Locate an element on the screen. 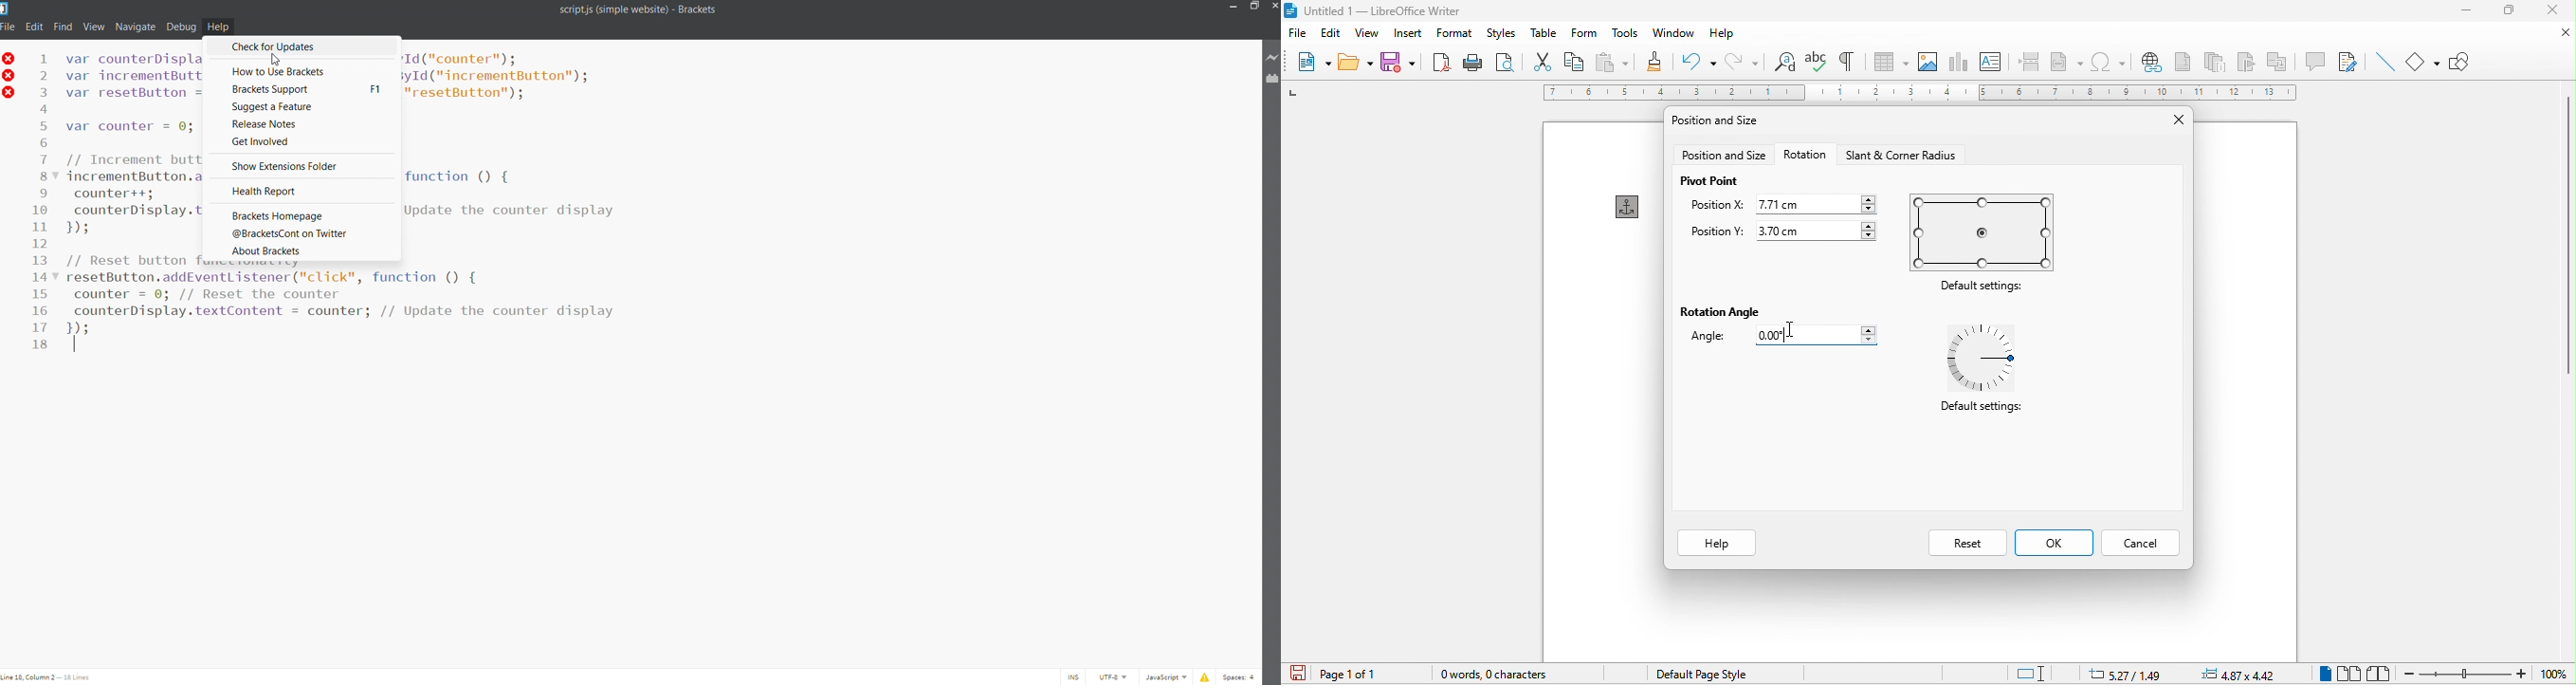 The height and width of the screenshot is (700, 2576). anchor is located at coordinates (1632, 207).